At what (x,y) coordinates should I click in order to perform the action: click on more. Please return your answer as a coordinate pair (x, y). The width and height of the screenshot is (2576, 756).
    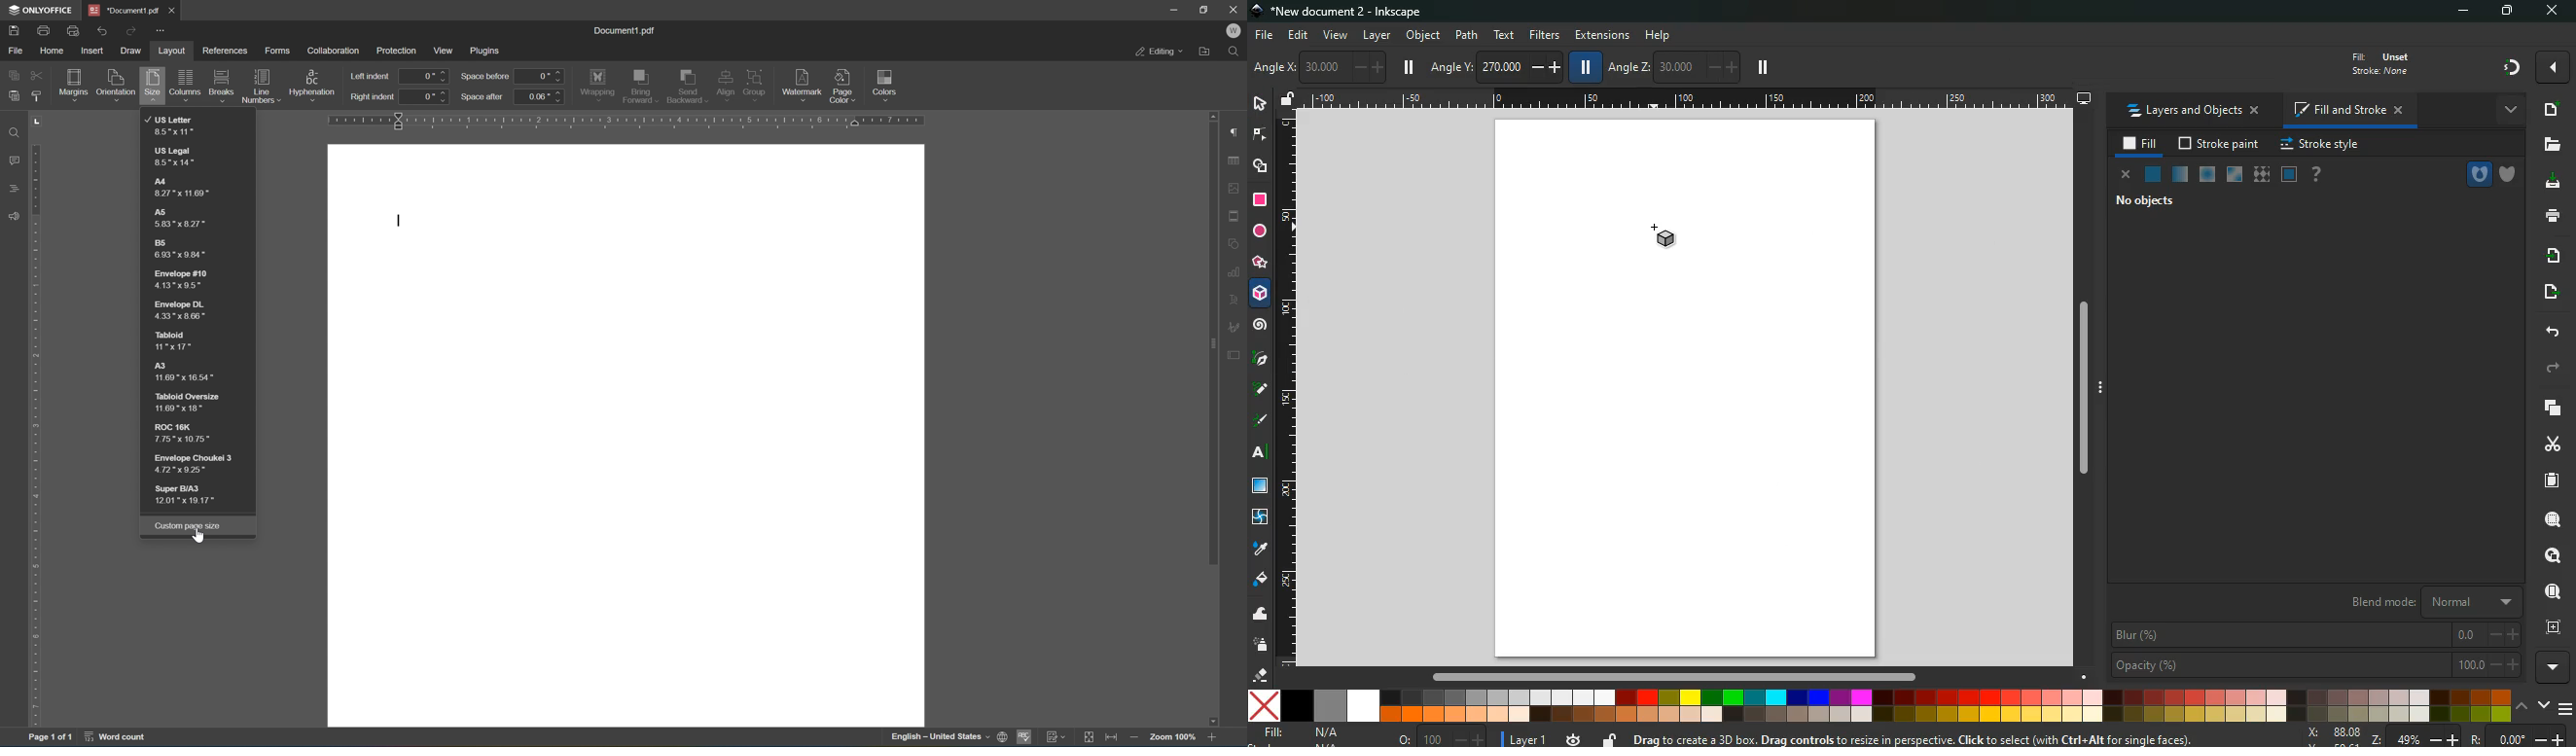
    Looking at the image, I should click on (2553, 67).